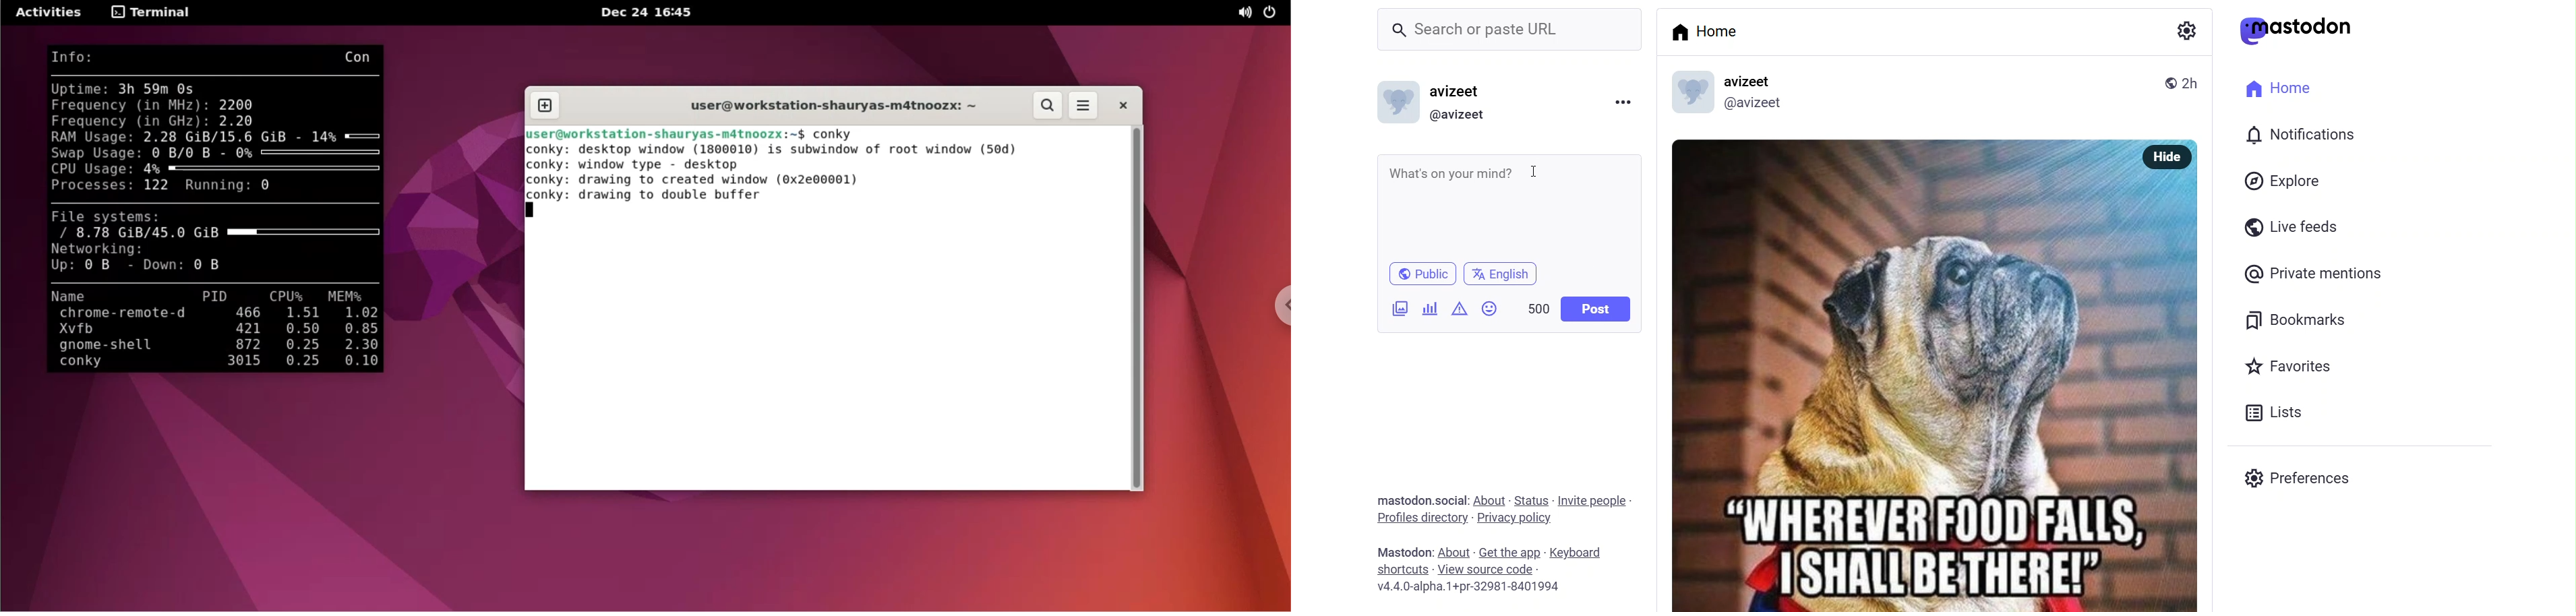  I want to click on favorite, so click(2292, 366).